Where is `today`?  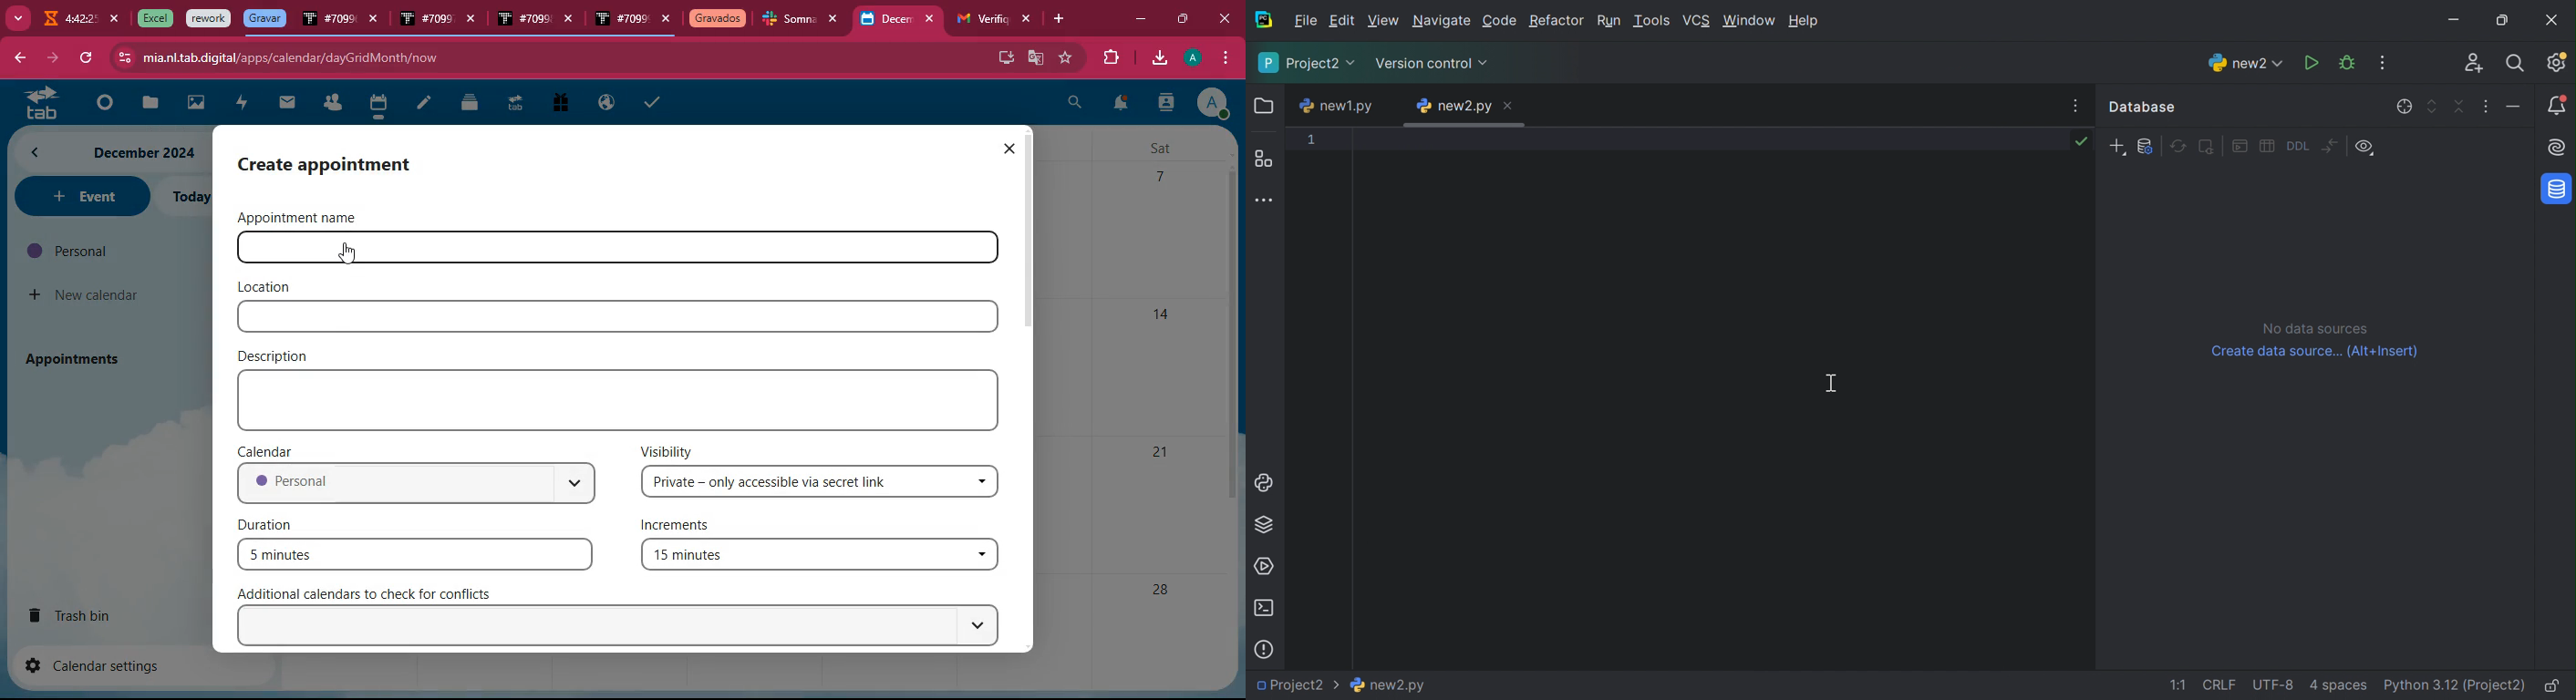 today is located at coordinates (189, 197).